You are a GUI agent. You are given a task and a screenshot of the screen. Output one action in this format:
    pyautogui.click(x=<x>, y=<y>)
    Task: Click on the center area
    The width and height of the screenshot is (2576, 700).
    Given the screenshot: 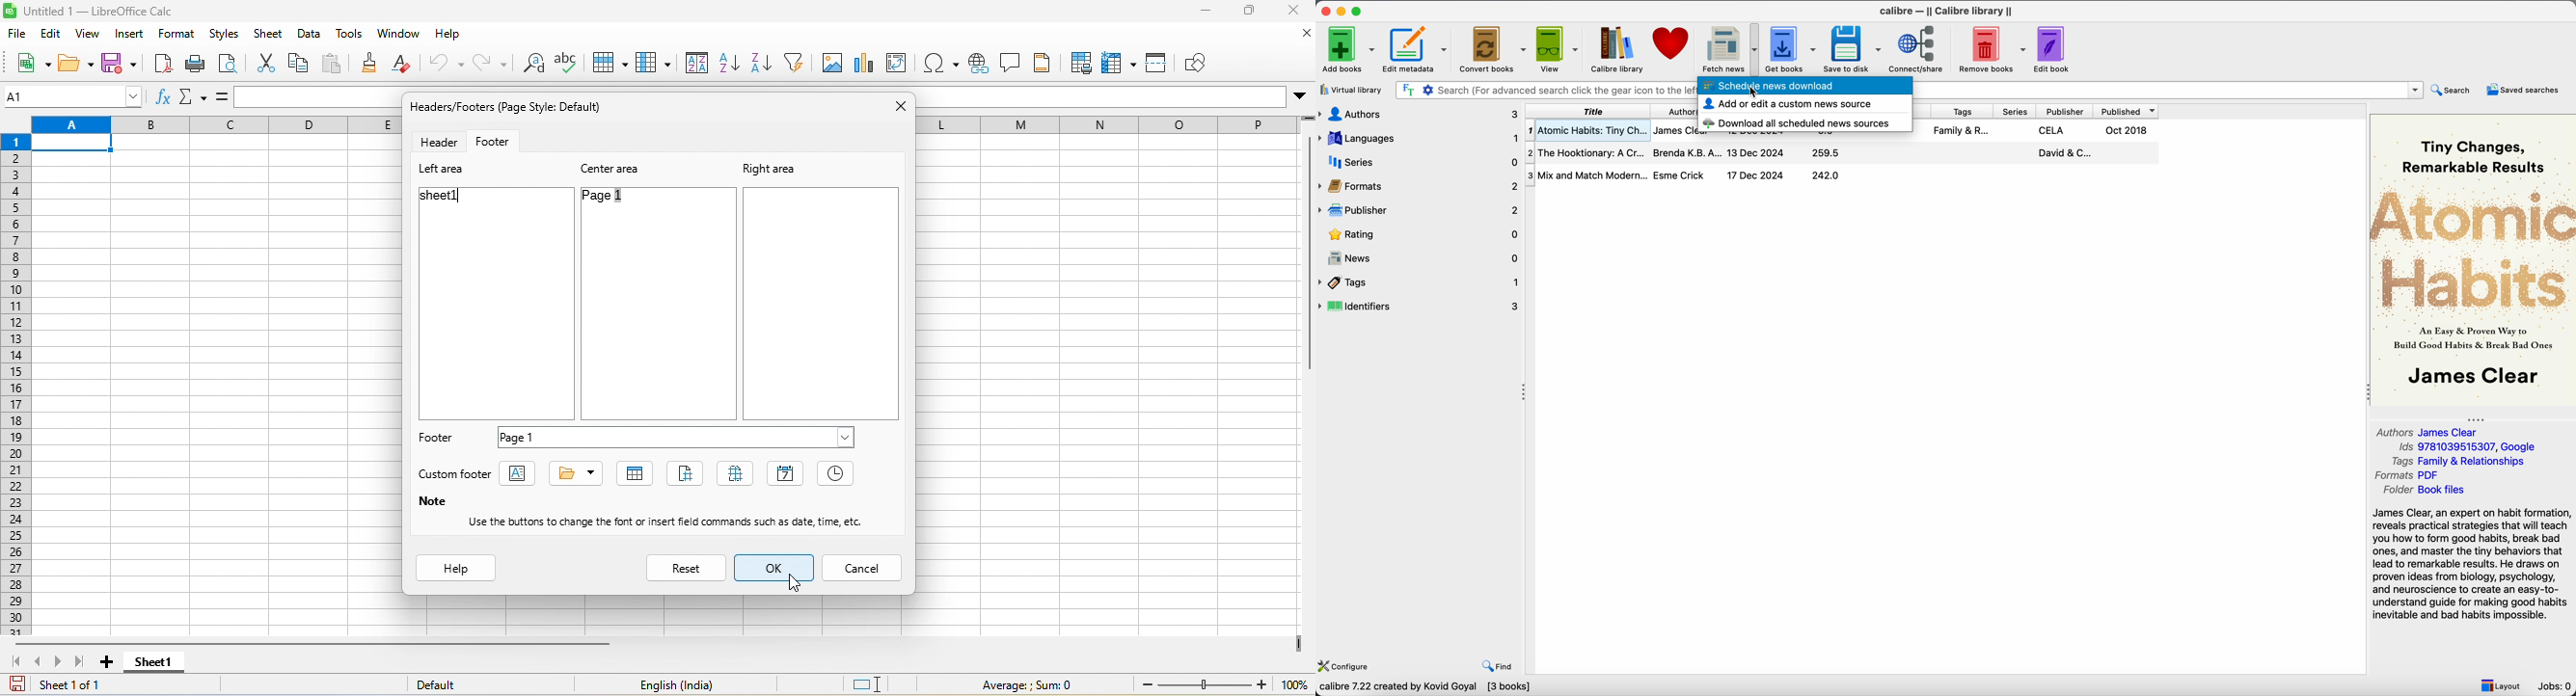 What is the action you would take?
    pyautogui.click(x=615, y=168)
    